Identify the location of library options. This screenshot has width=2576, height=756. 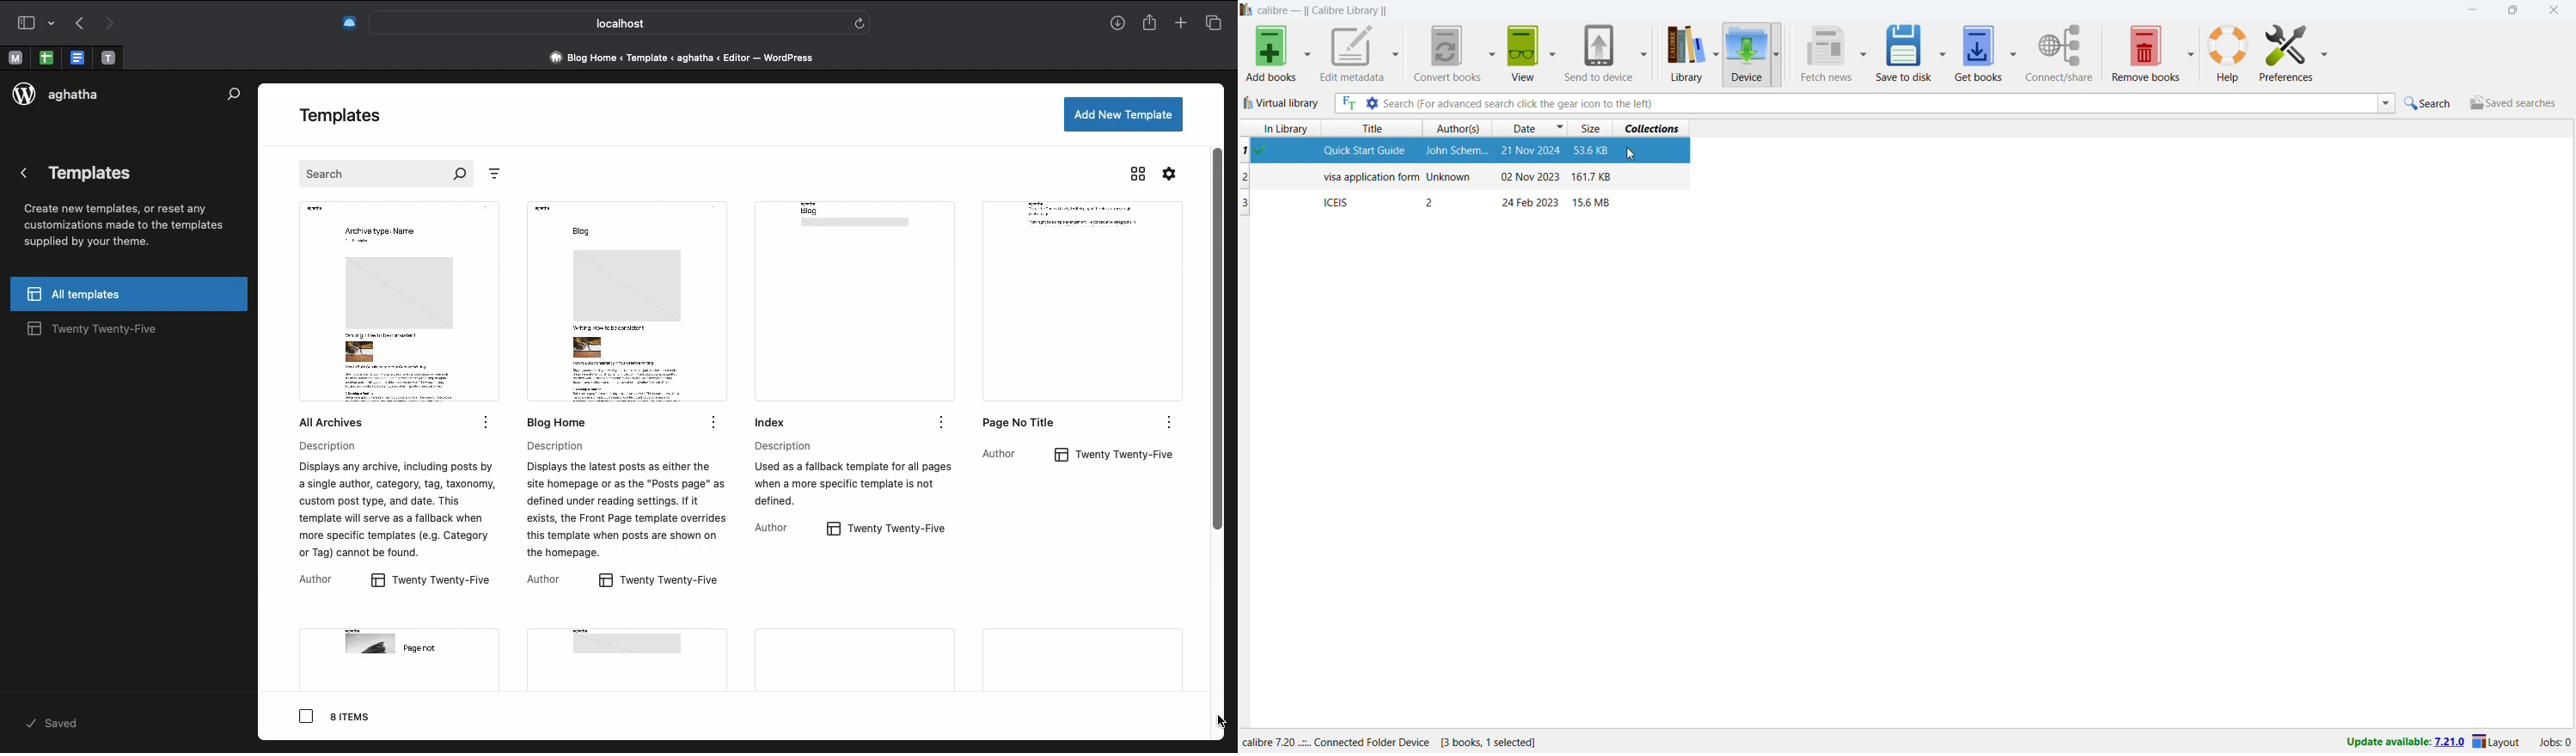
(1716, 55).